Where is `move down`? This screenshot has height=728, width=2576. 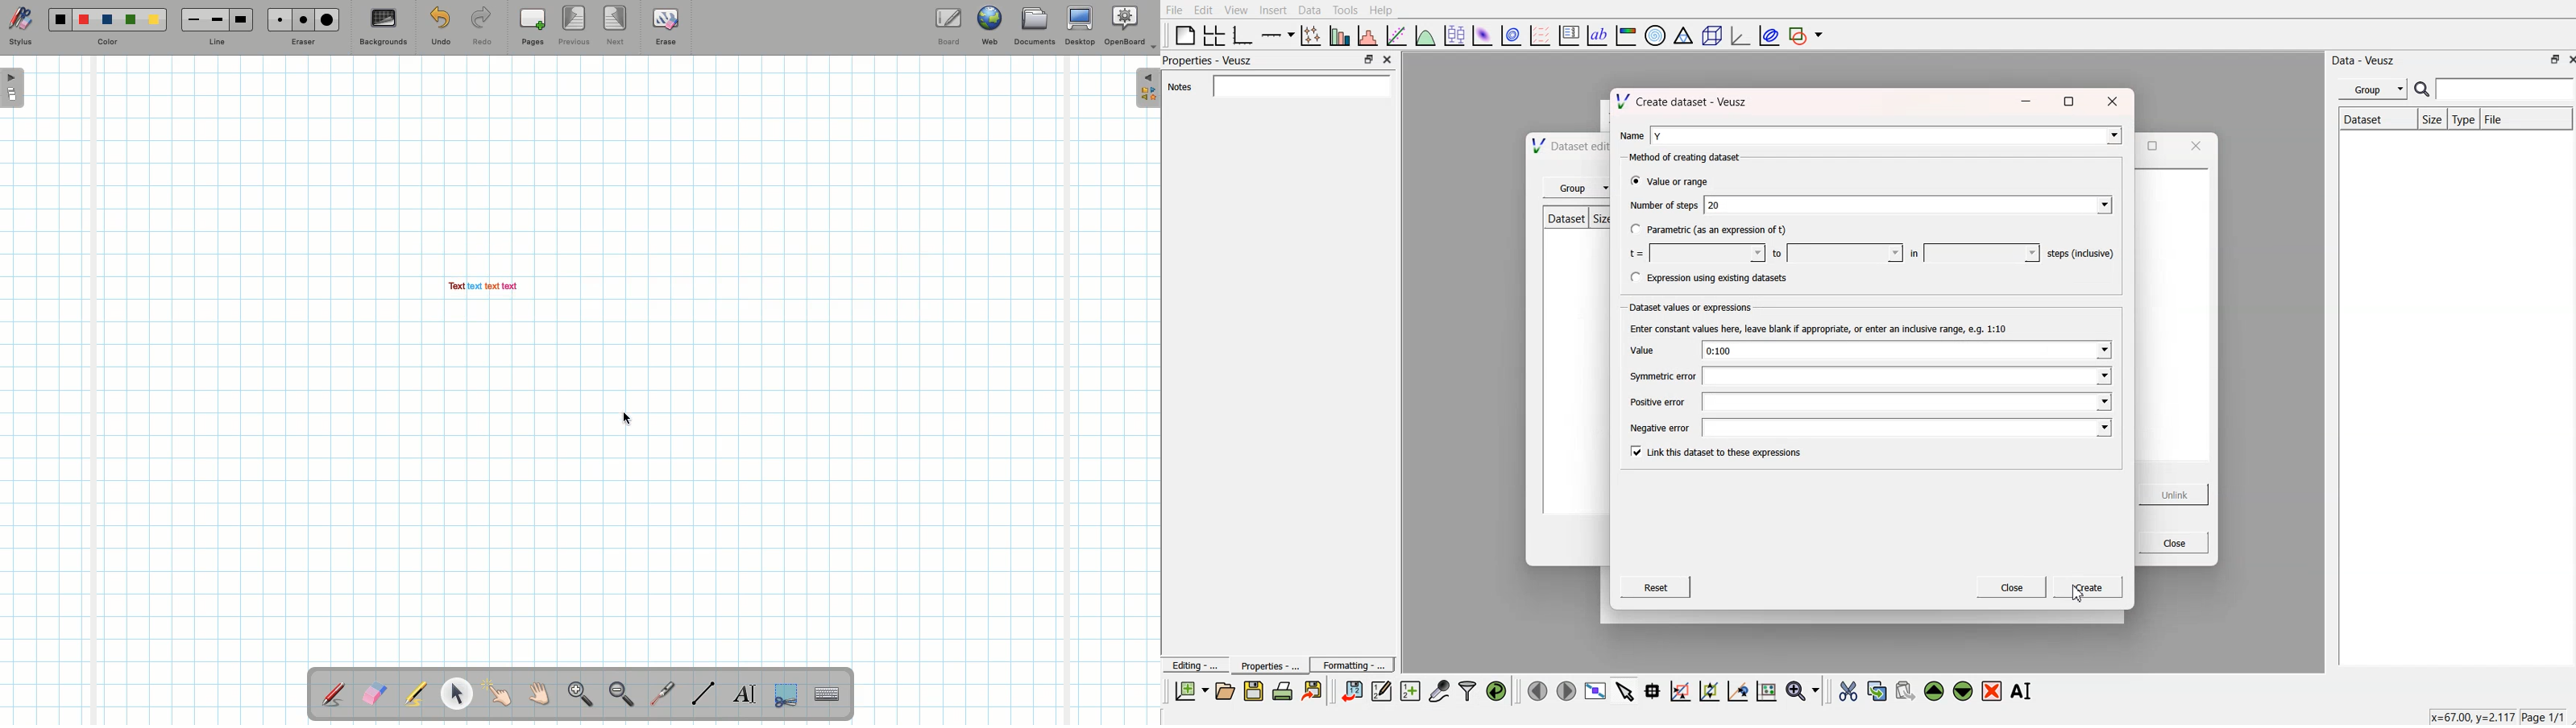
move down is located at coordinates (1964, 689).